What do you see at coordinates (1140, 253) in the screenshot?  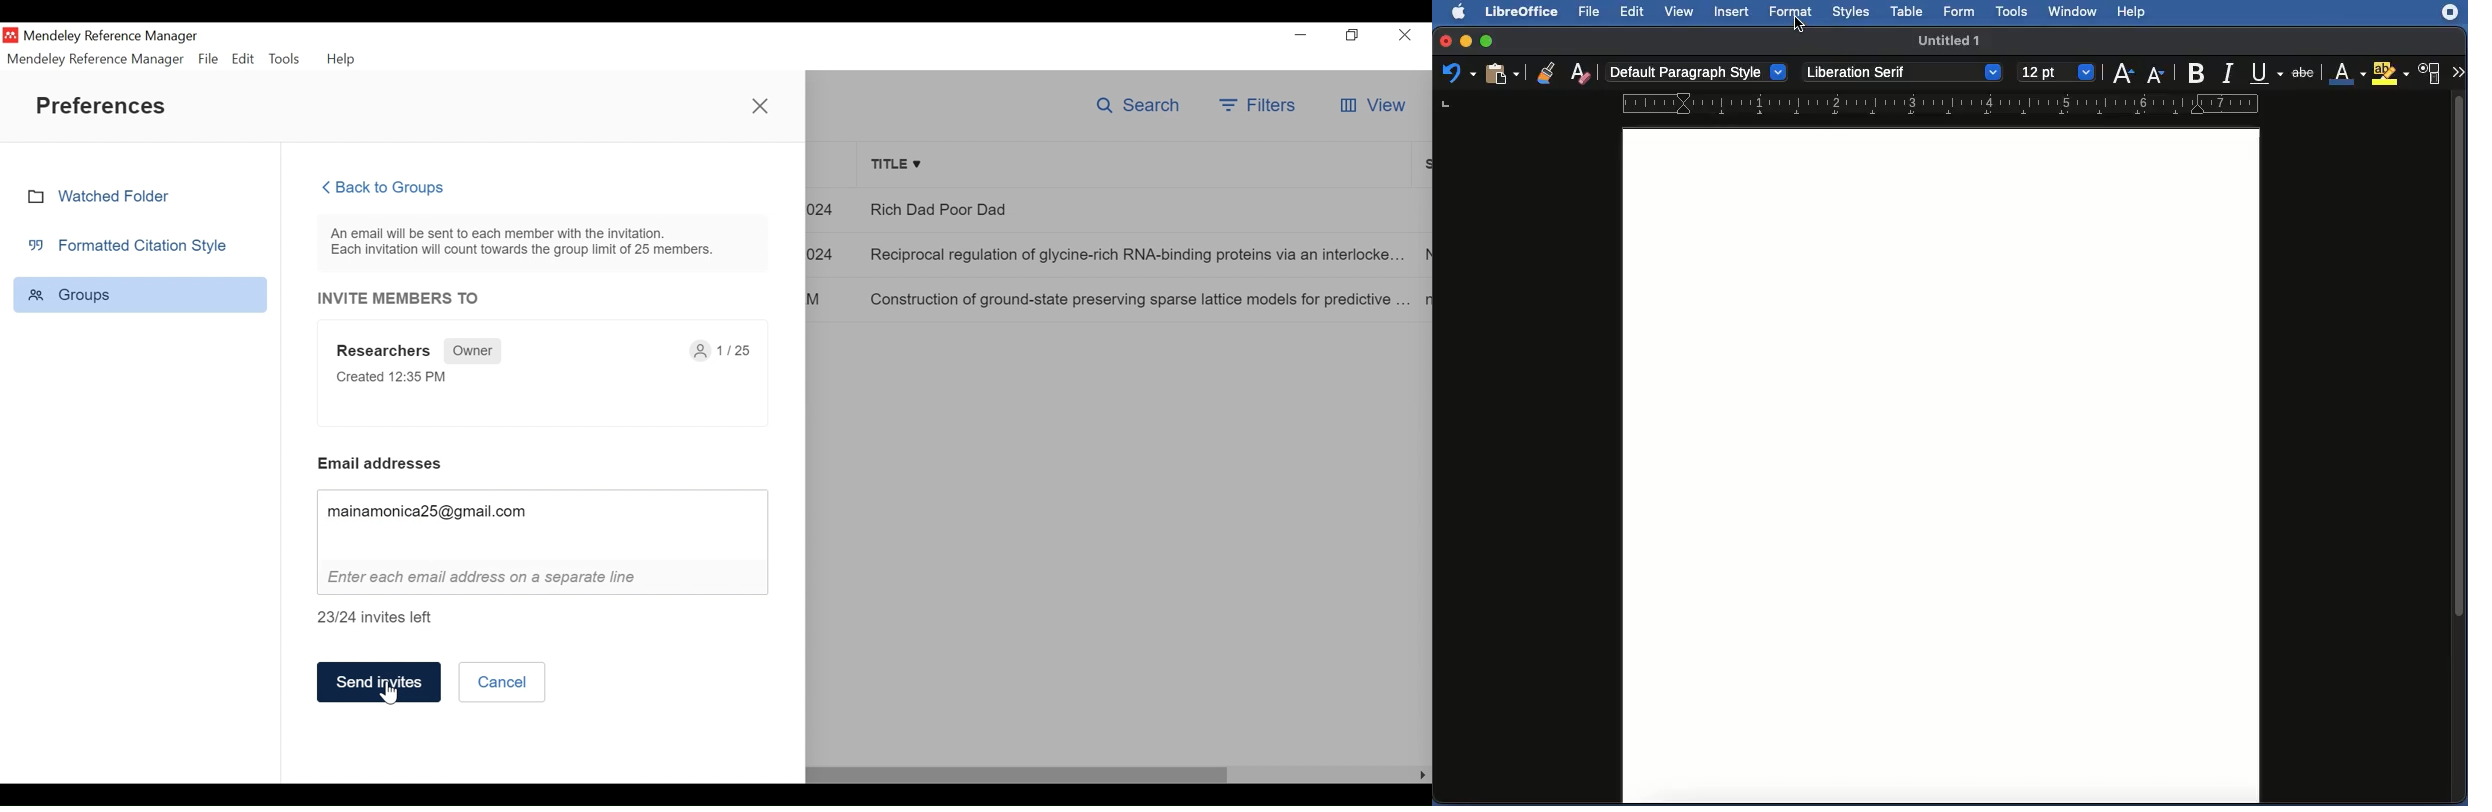 I see `Reciprocal regulation of glycine-rich RNA-binding proteins via an interlocked..` at bounding box center [1140, 253].